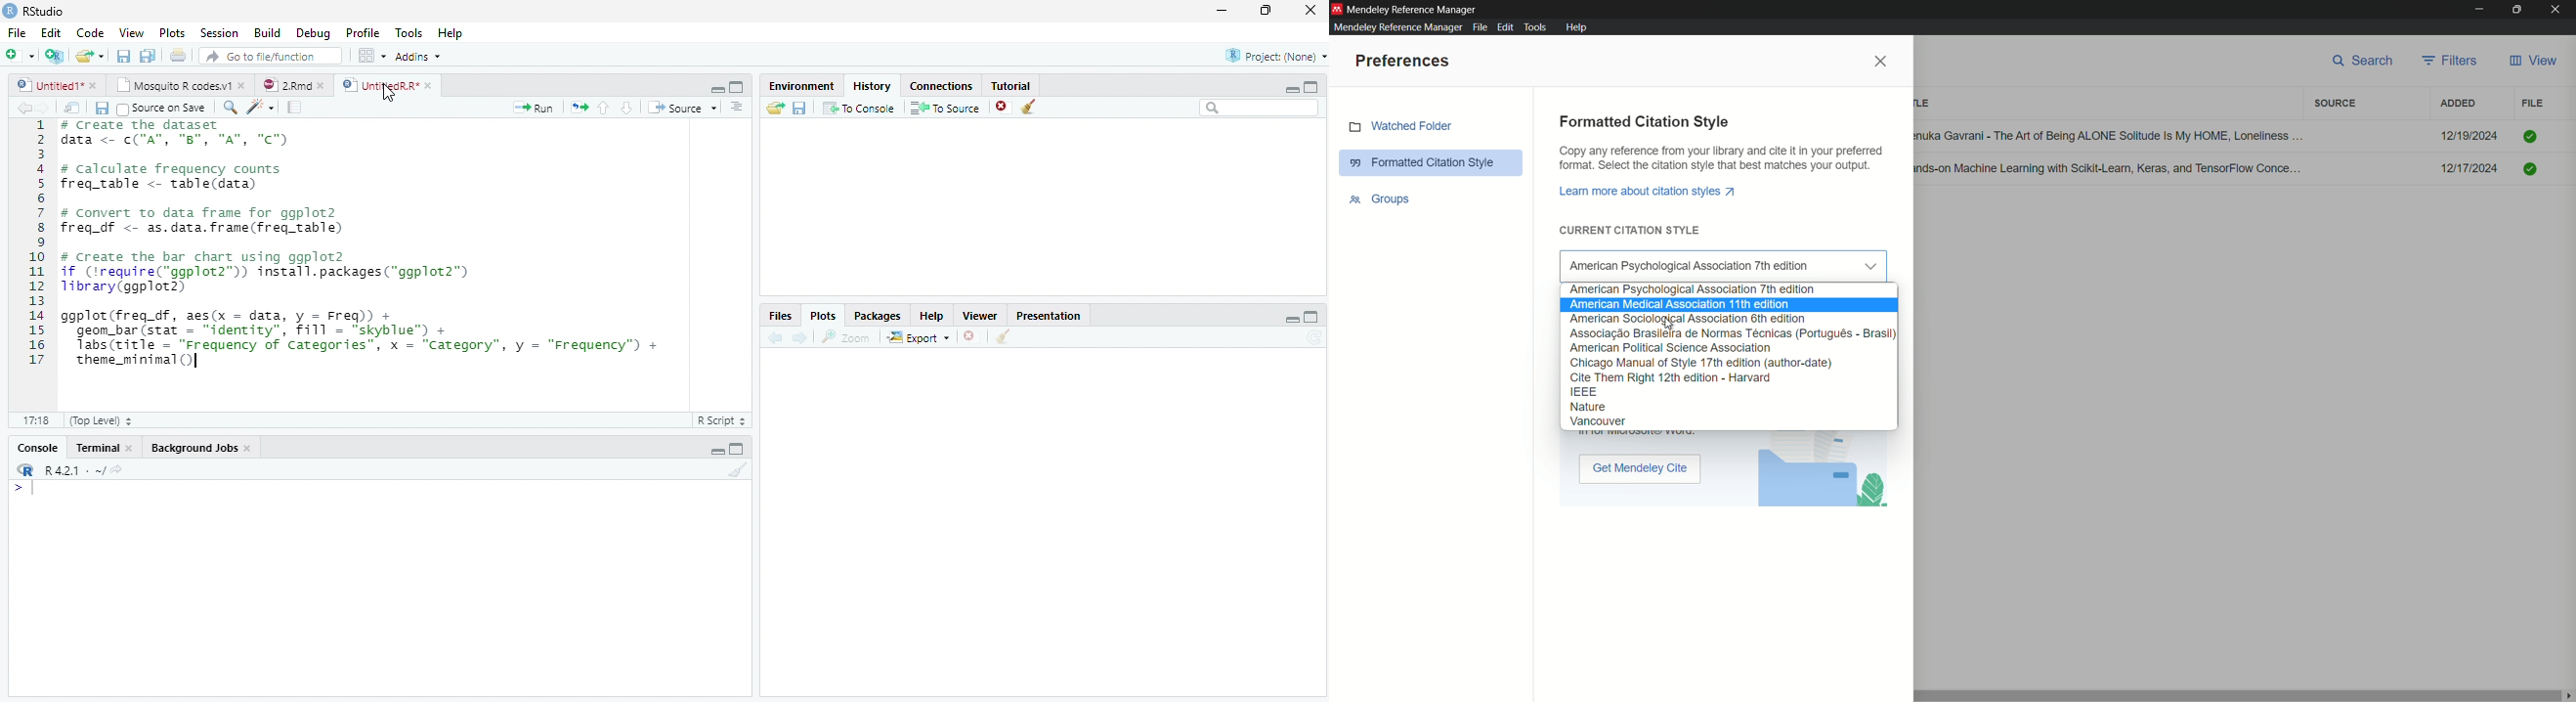 The width and height of the screenshot is (2576, 728). What do you see at coordinates (40, 447) in the screenshot?
I see `Console` at bounding box center [40, 447].